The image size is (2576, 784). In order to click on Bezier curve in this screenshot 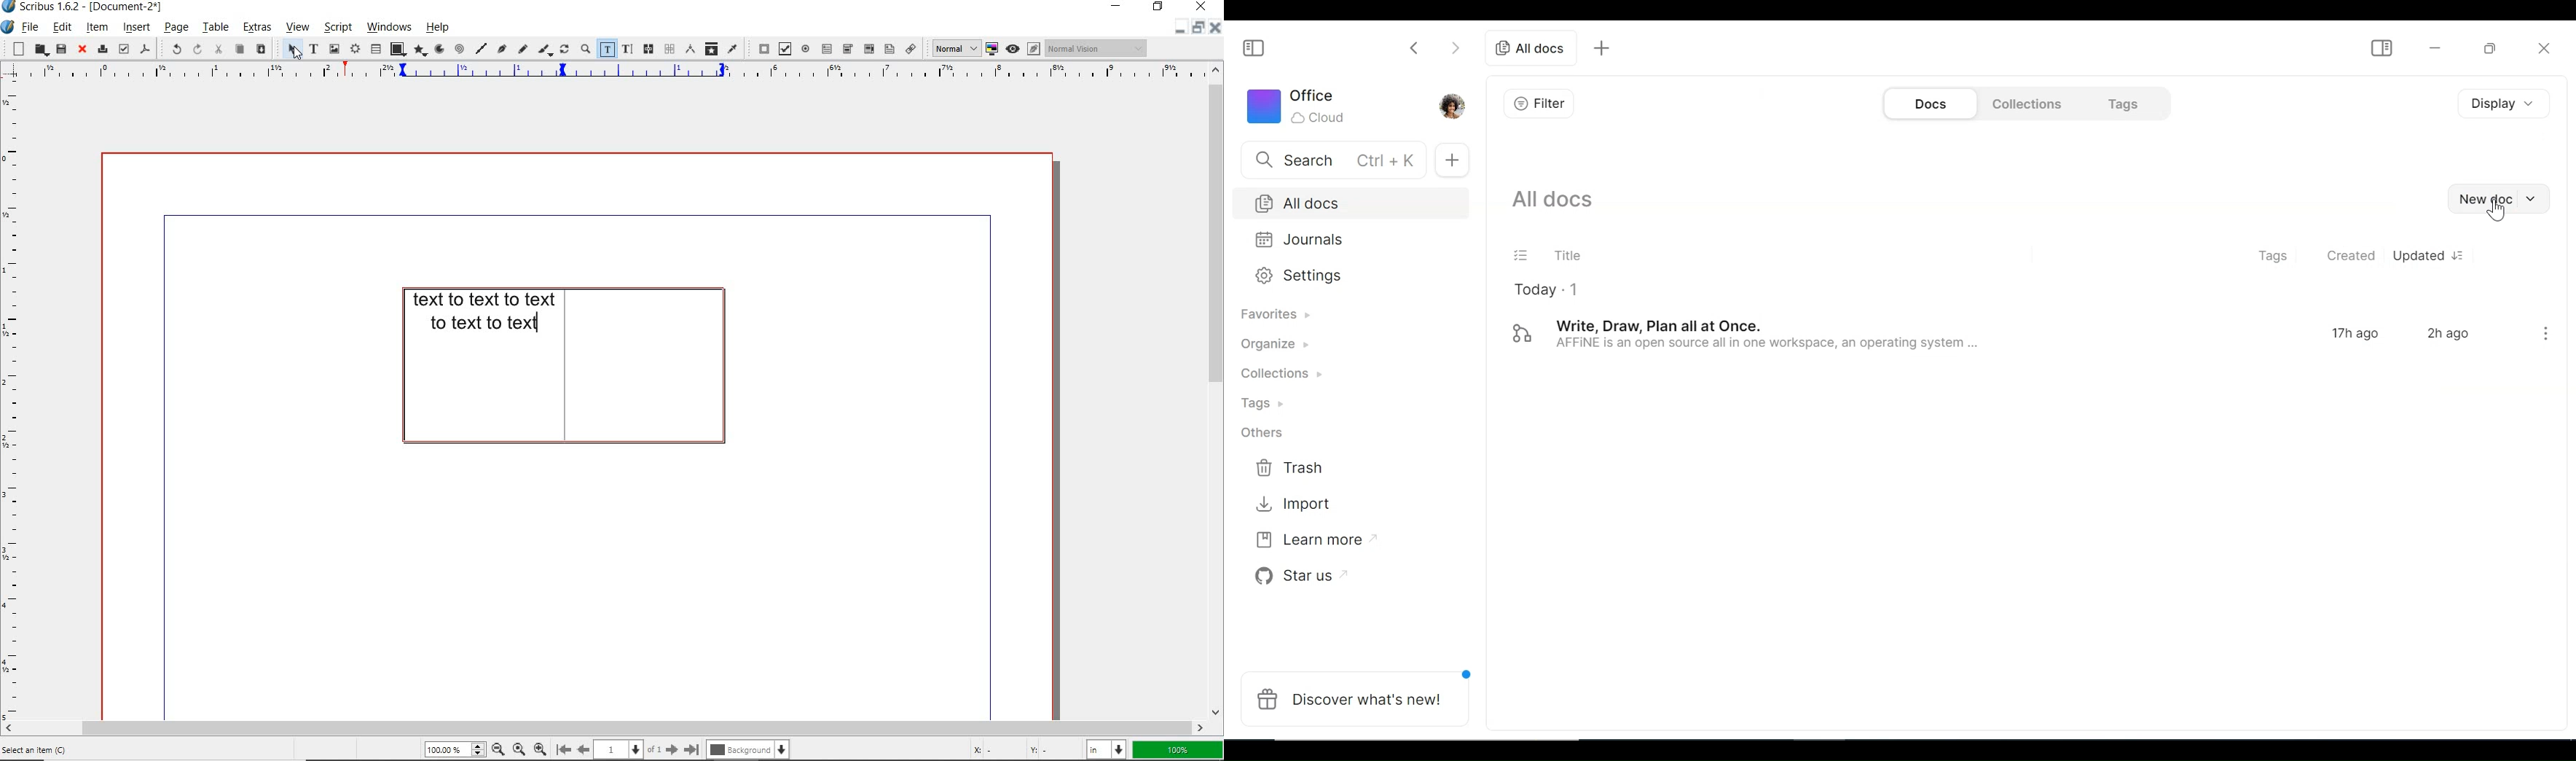, I will do `click(502, 48)`.